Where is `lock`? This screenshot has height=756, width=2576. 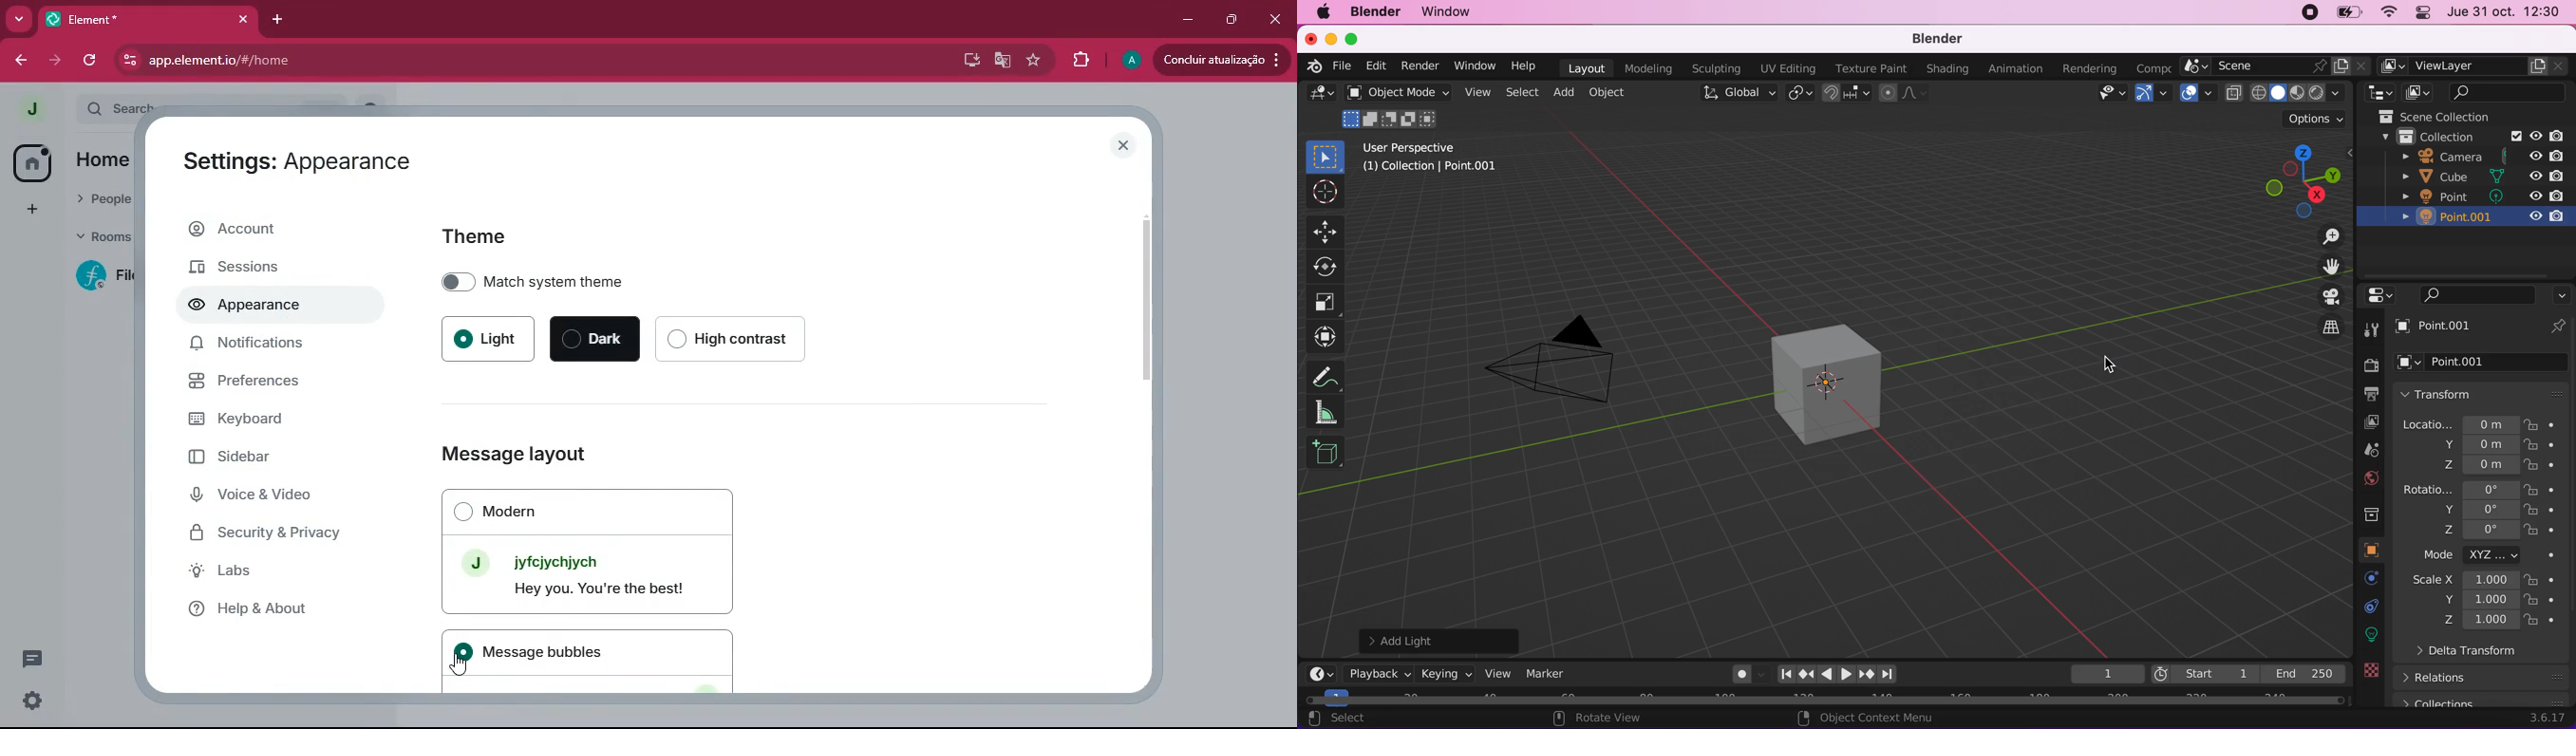
lock is located at coordinates (2542, 530).